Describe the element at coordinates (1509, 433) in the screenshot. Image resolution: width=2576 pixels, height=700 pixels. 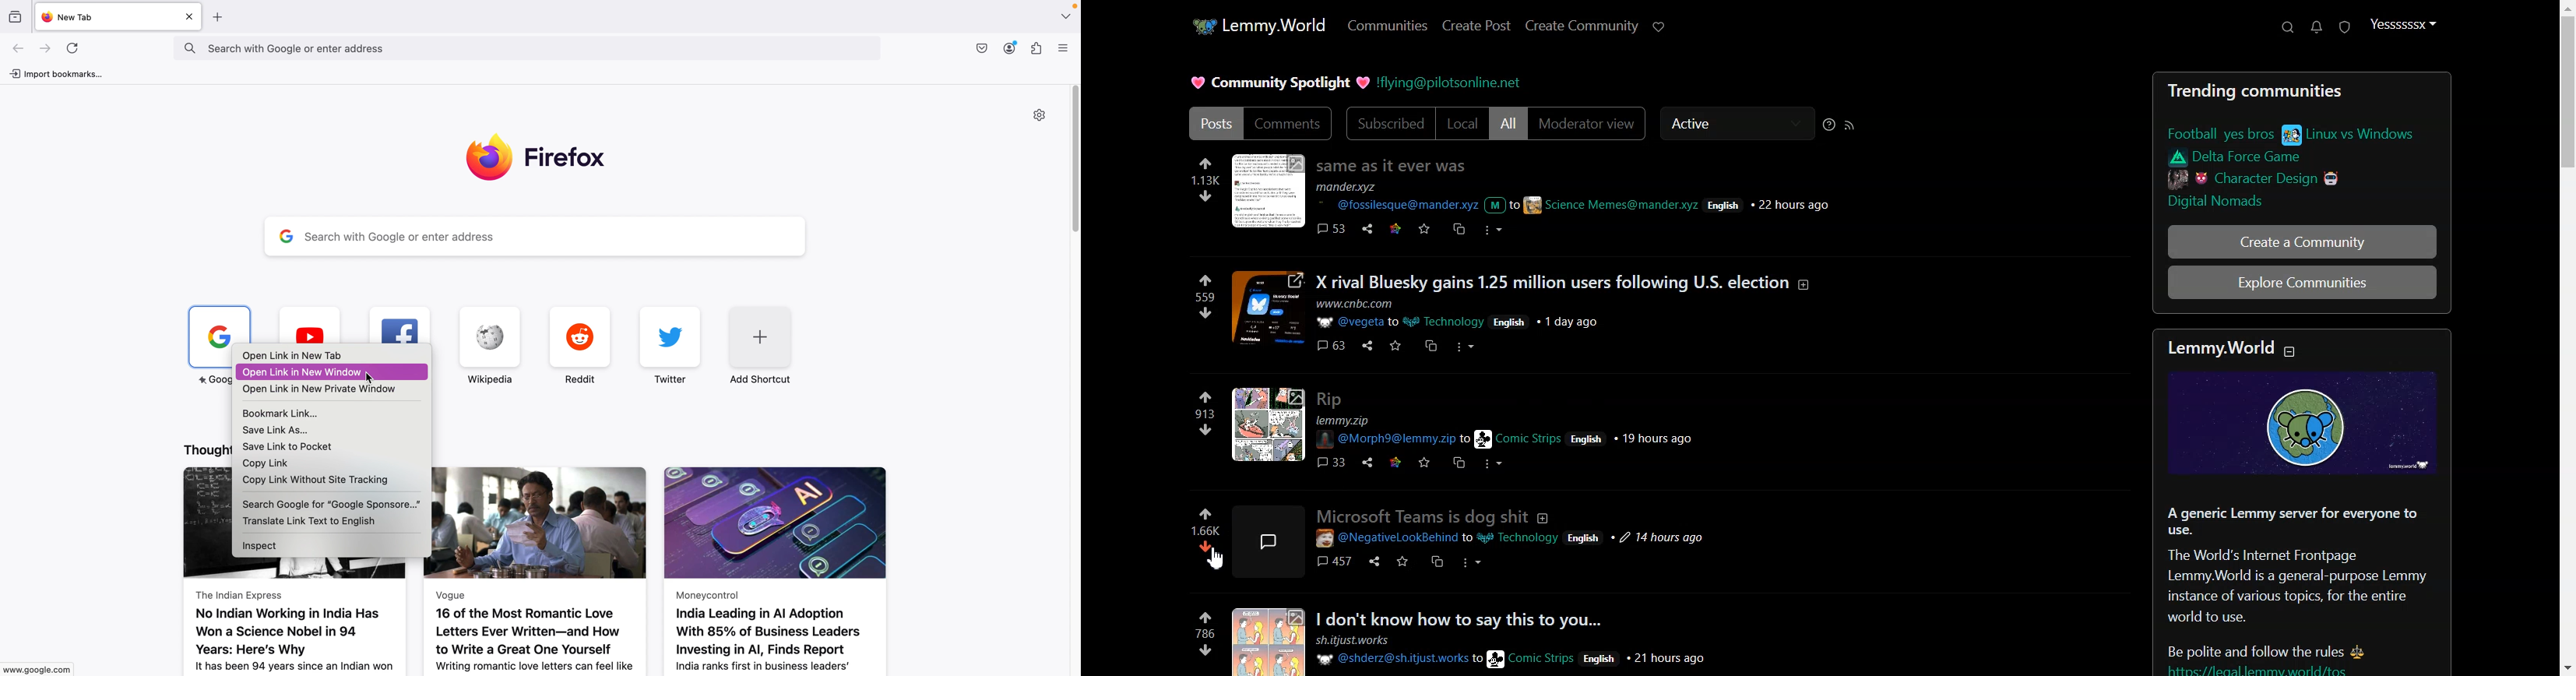
I see `post details` at that location.